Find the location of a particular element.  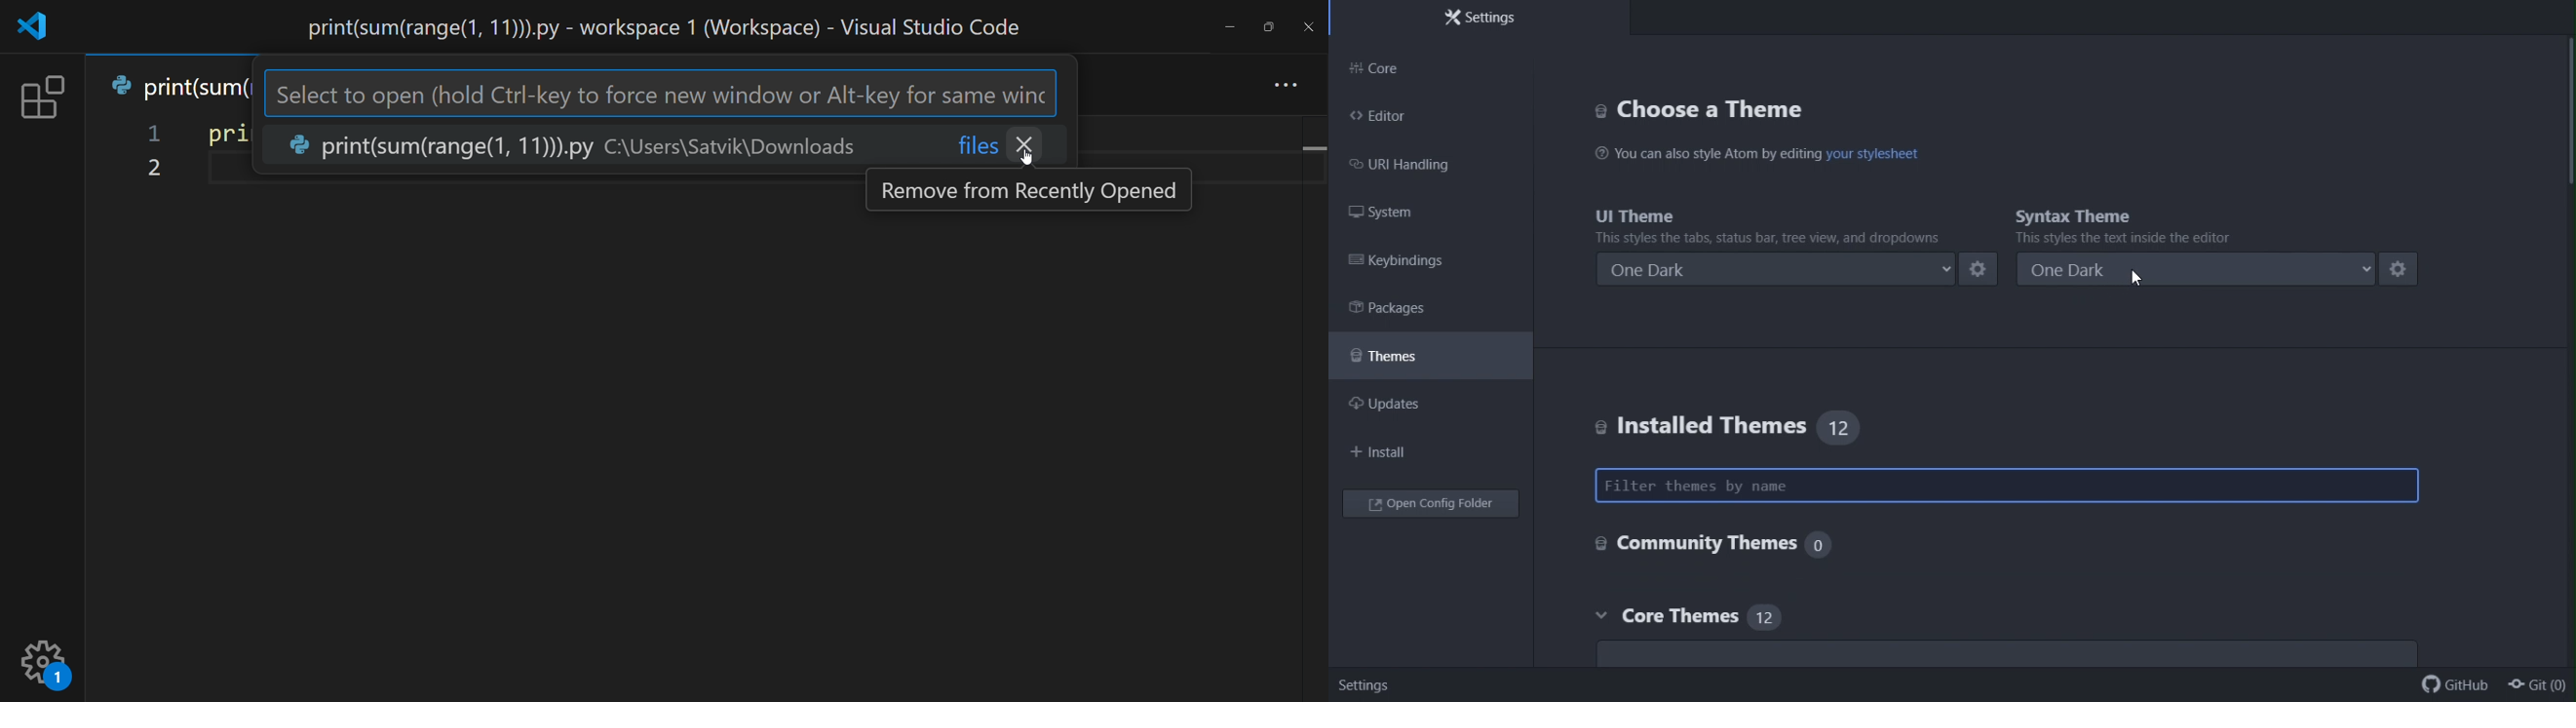

You can also style Atom by editing is located at coordinates (1706, 154).